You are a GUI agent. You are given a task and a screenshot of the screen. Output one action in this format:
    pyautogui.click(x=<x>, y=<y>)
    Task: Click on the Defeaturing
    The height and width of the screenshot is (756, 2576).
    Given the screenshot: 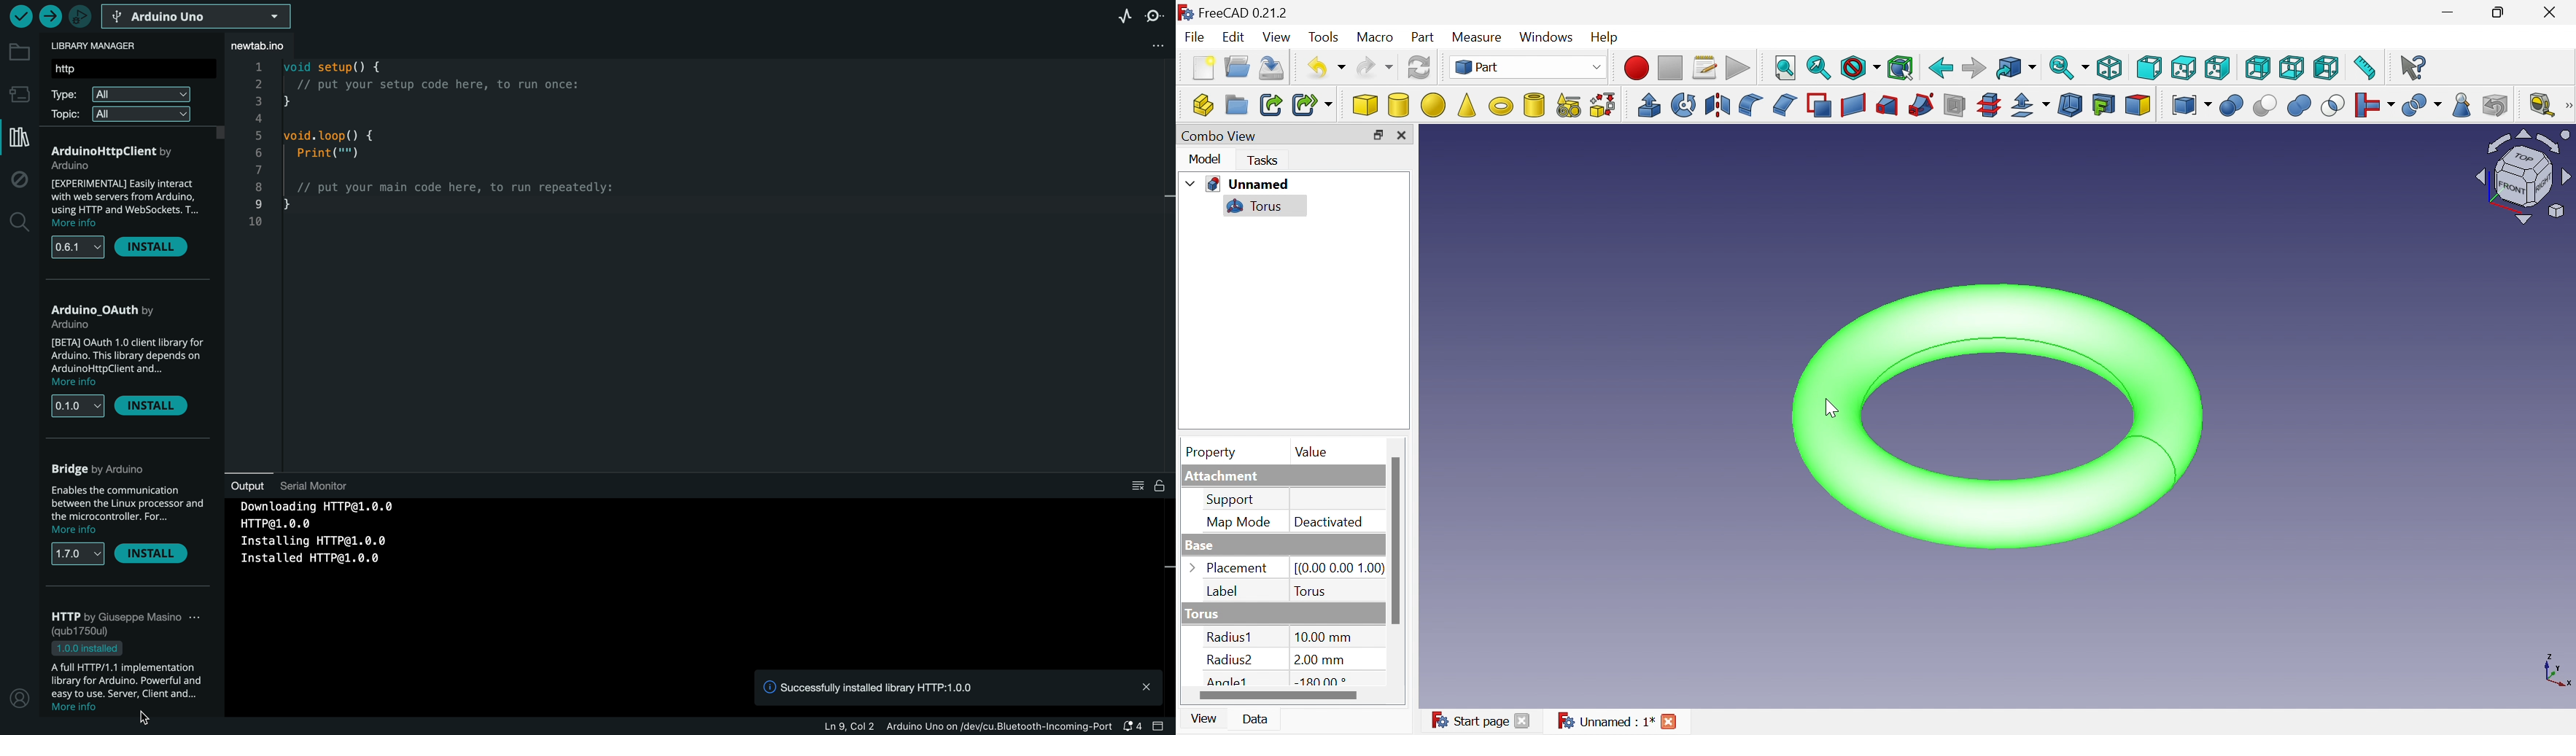 What is the action you would take?
    pyautogui.click(x=2496, y=105)
    